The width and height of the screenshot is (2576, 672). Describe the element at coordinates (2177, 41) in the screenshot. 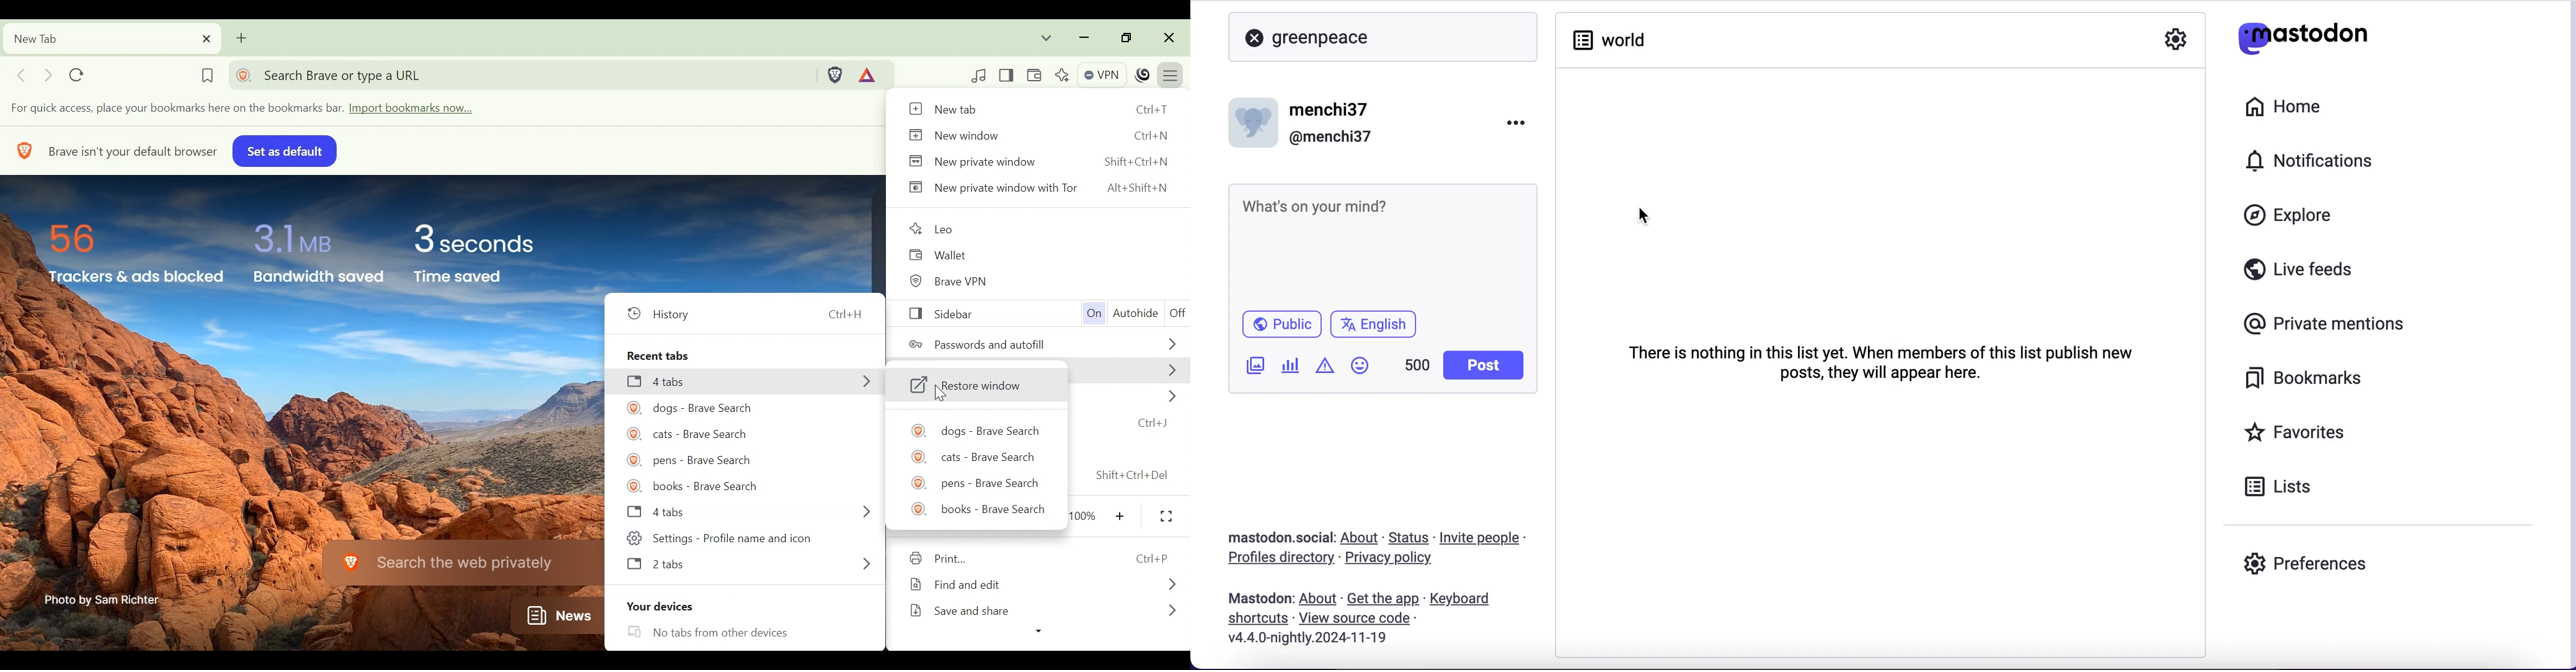

I see `configuration` at that location.